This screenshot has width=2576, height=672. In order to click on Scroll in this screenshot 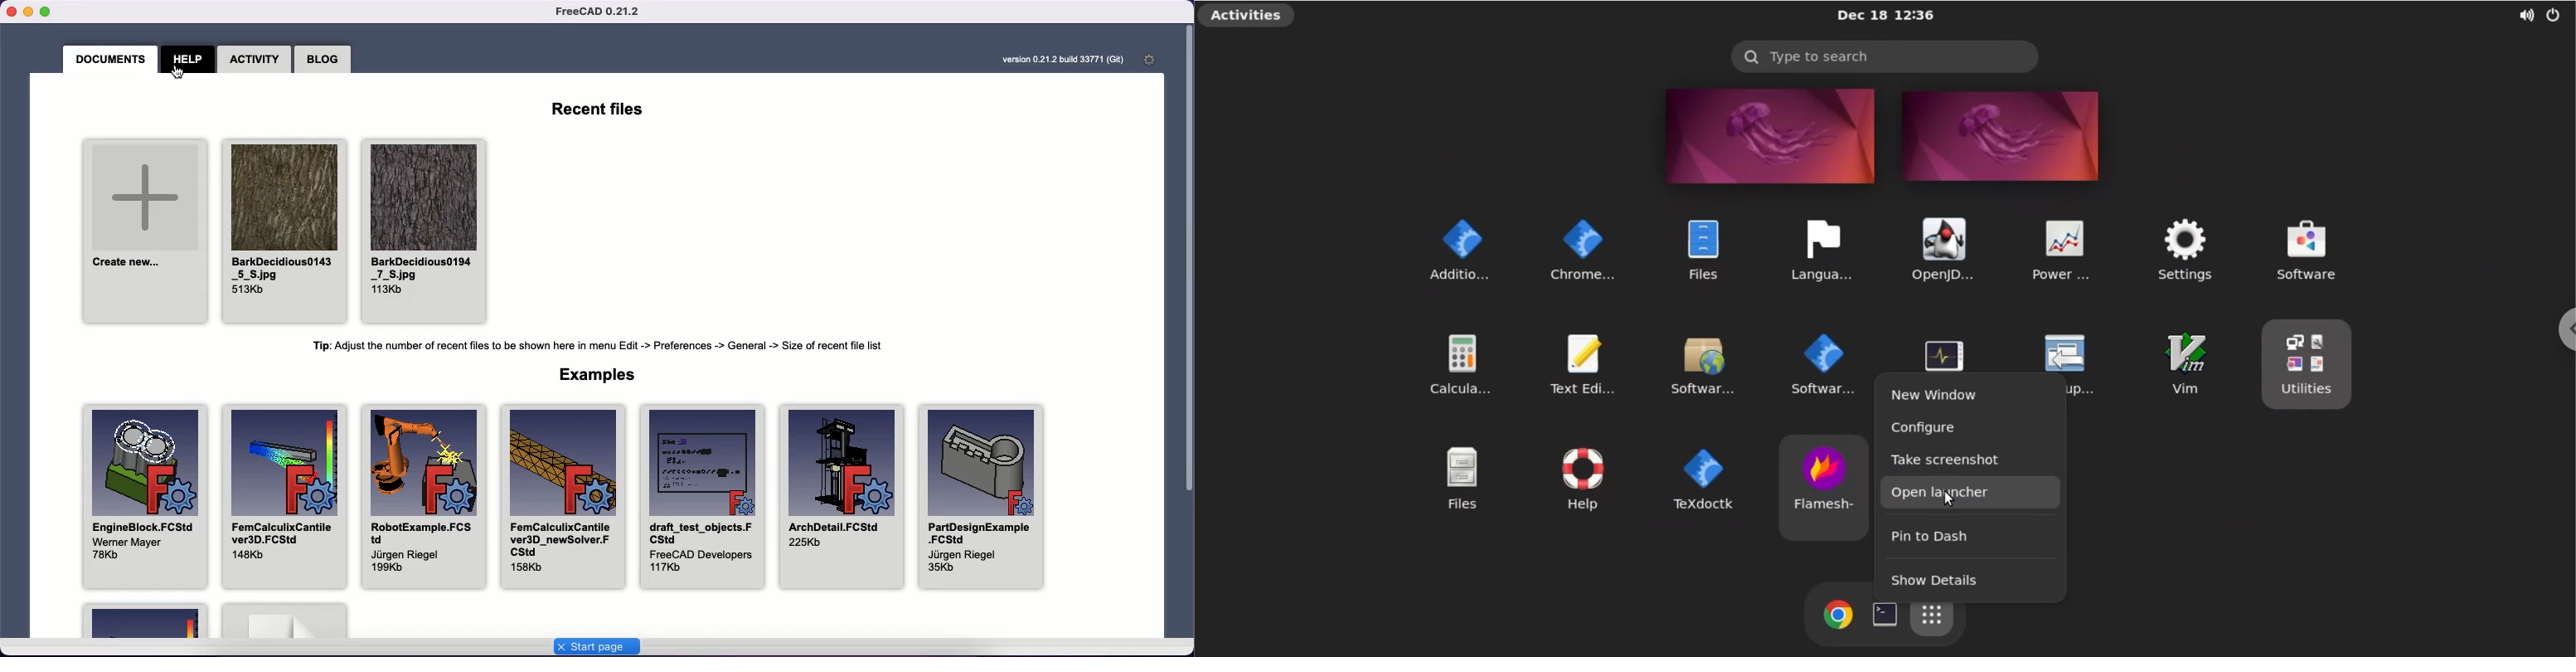, I will do `click(1186, 261)`.